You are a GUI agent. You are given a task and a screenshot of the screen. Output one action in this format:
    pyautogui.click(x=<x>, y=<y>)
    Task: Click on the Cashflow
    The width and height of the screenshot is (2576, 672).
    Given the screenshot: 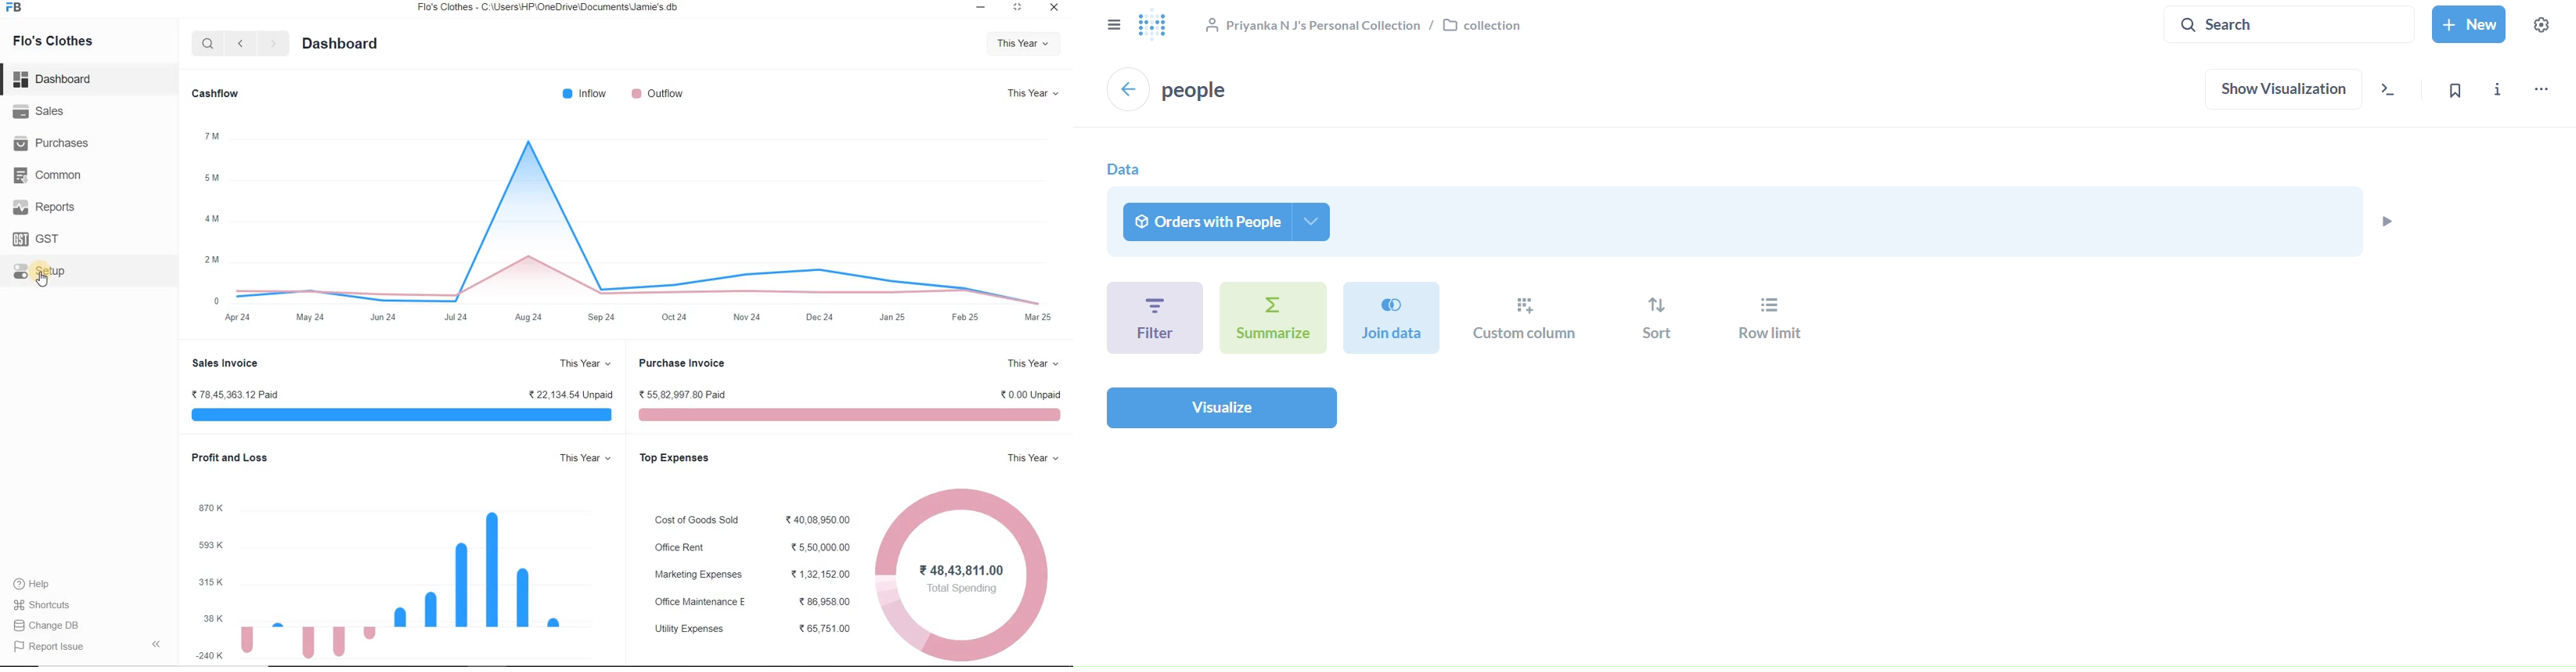 What is the action you would take?
    pyautogui.click(x=220, y=95)
    